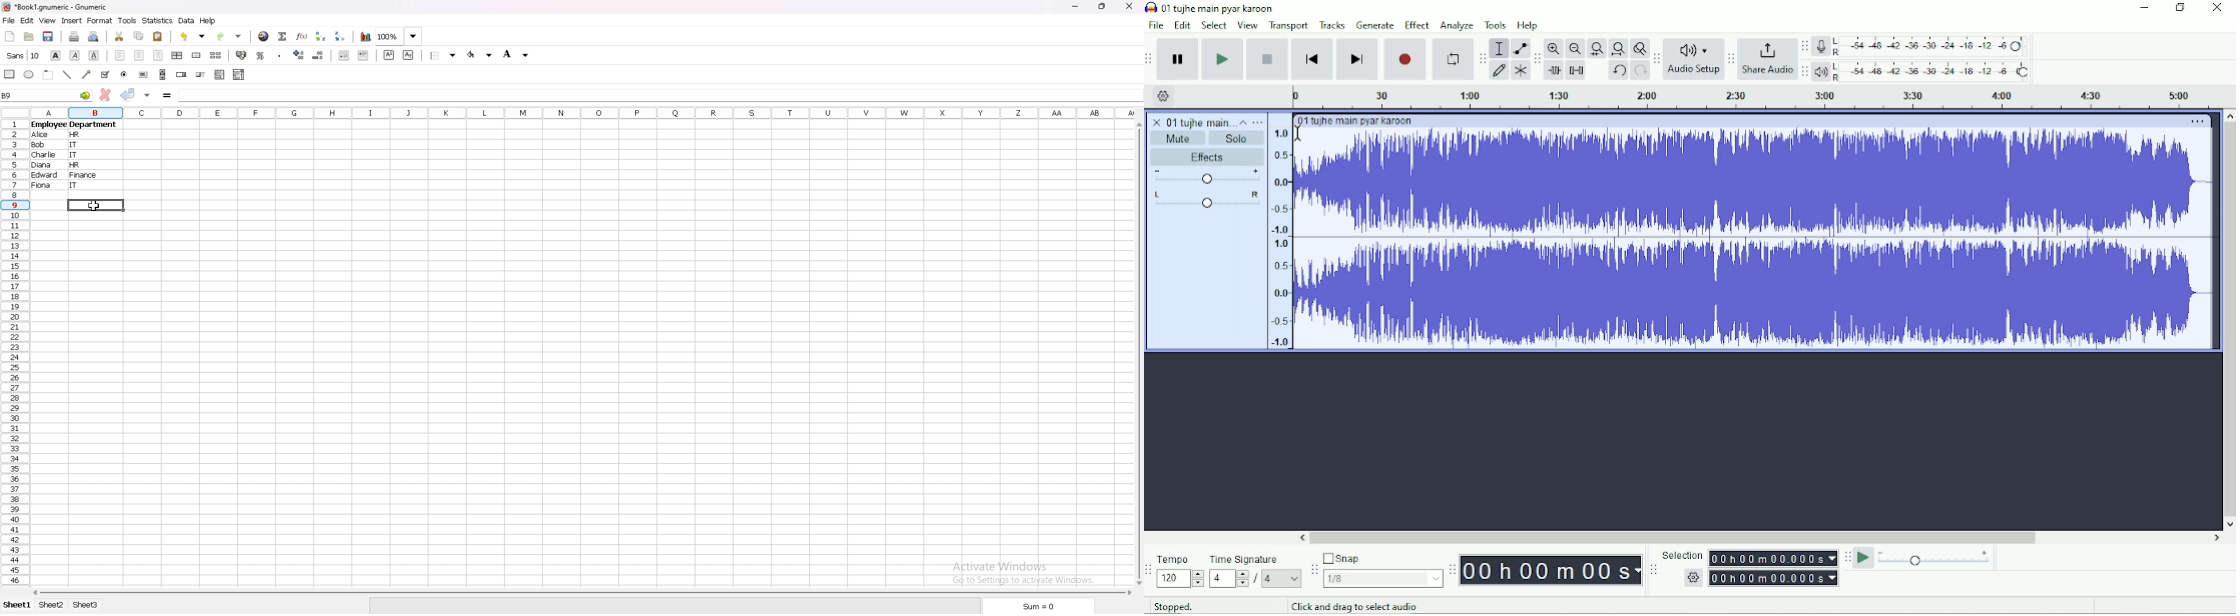 Image resolution: width=2240 pixels, height=616 pixels. Describe the element at coordinates (167, 95) in the screenshot. I see `formula` at that location.